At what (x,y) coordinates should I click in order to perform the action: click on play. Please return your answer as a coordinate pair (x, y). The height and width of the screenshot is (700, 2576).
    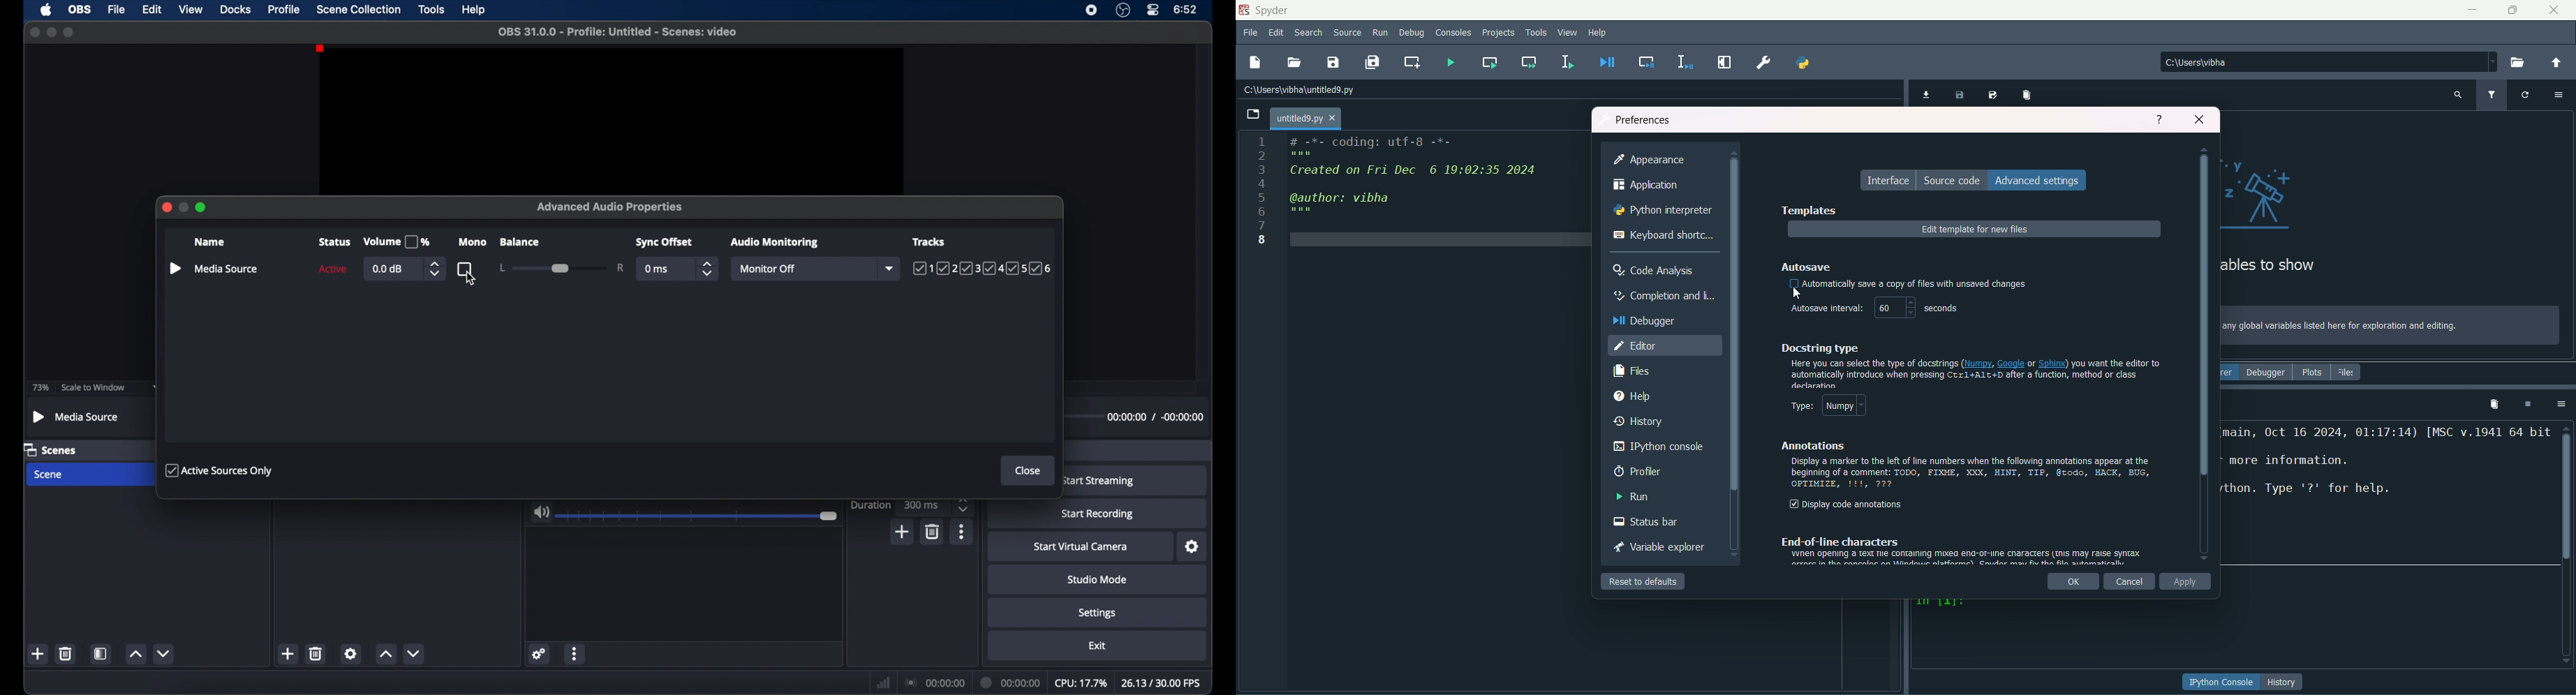
    Looking at the image, I should click on (174, 268).